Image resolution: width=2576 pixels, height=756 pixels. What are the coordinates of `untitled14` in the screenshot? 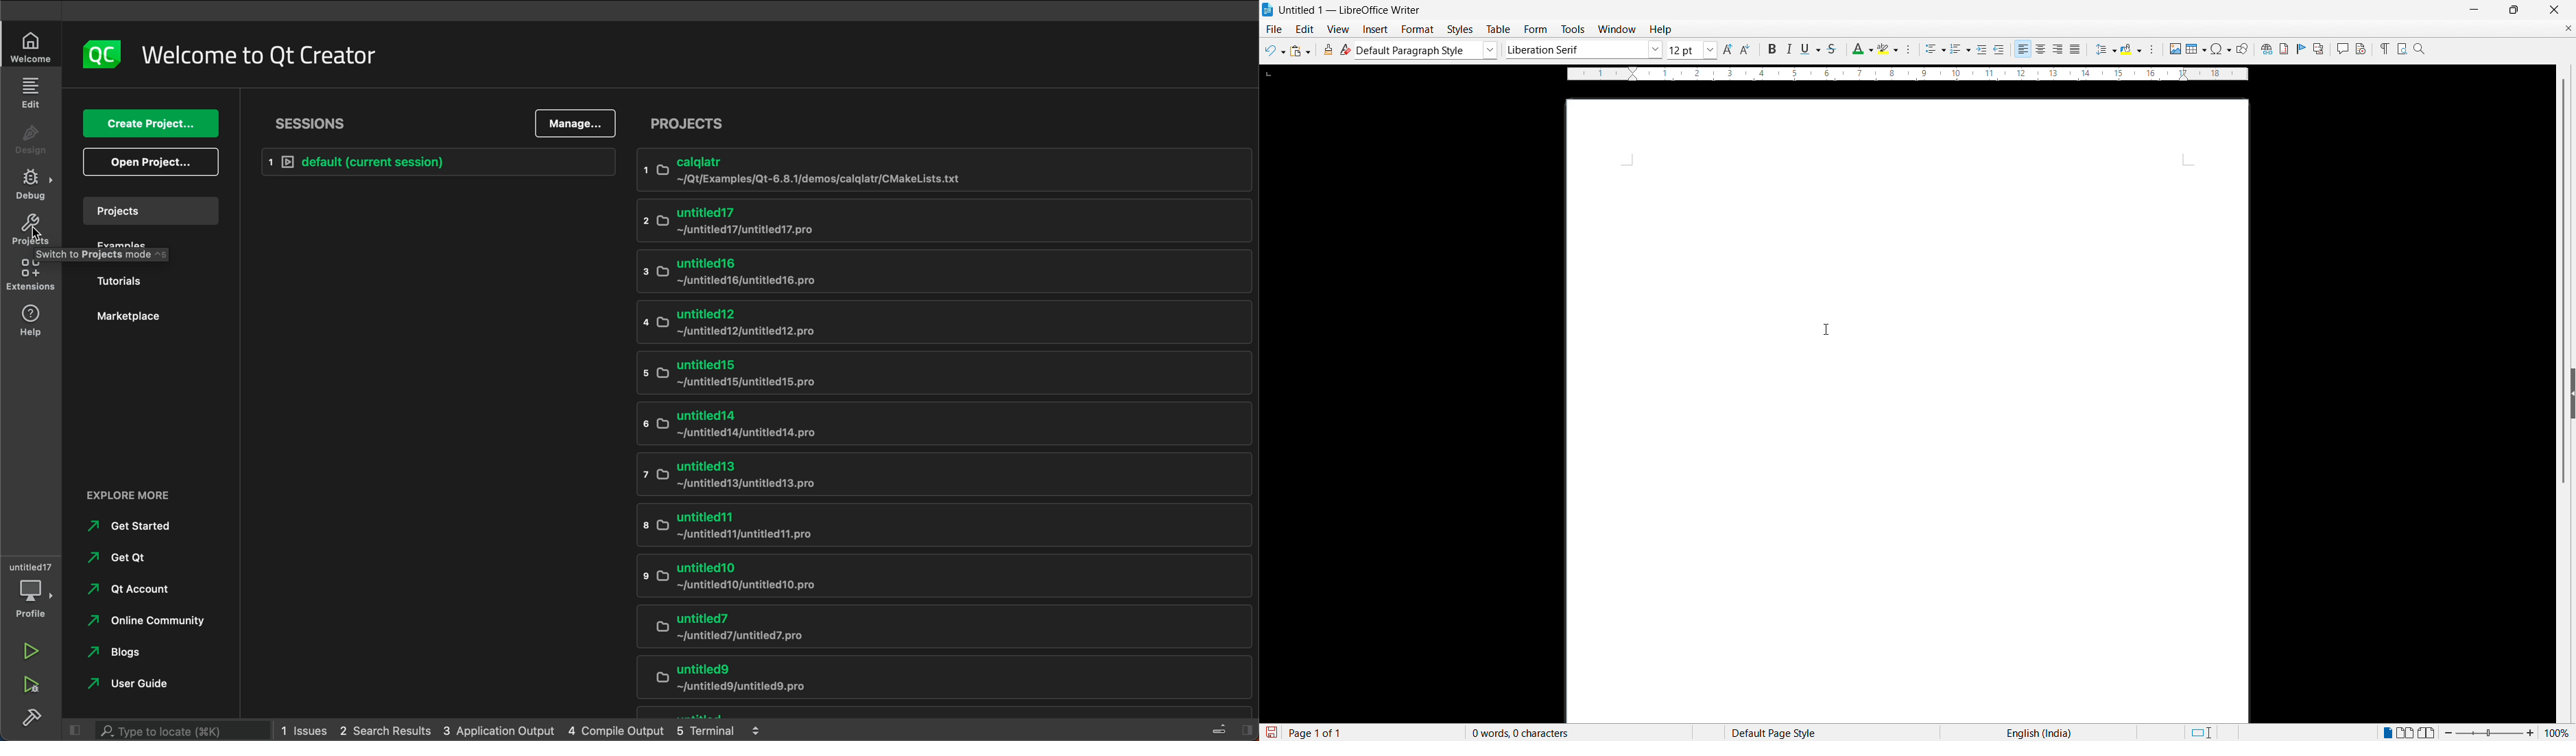 It's located at (936, 422).